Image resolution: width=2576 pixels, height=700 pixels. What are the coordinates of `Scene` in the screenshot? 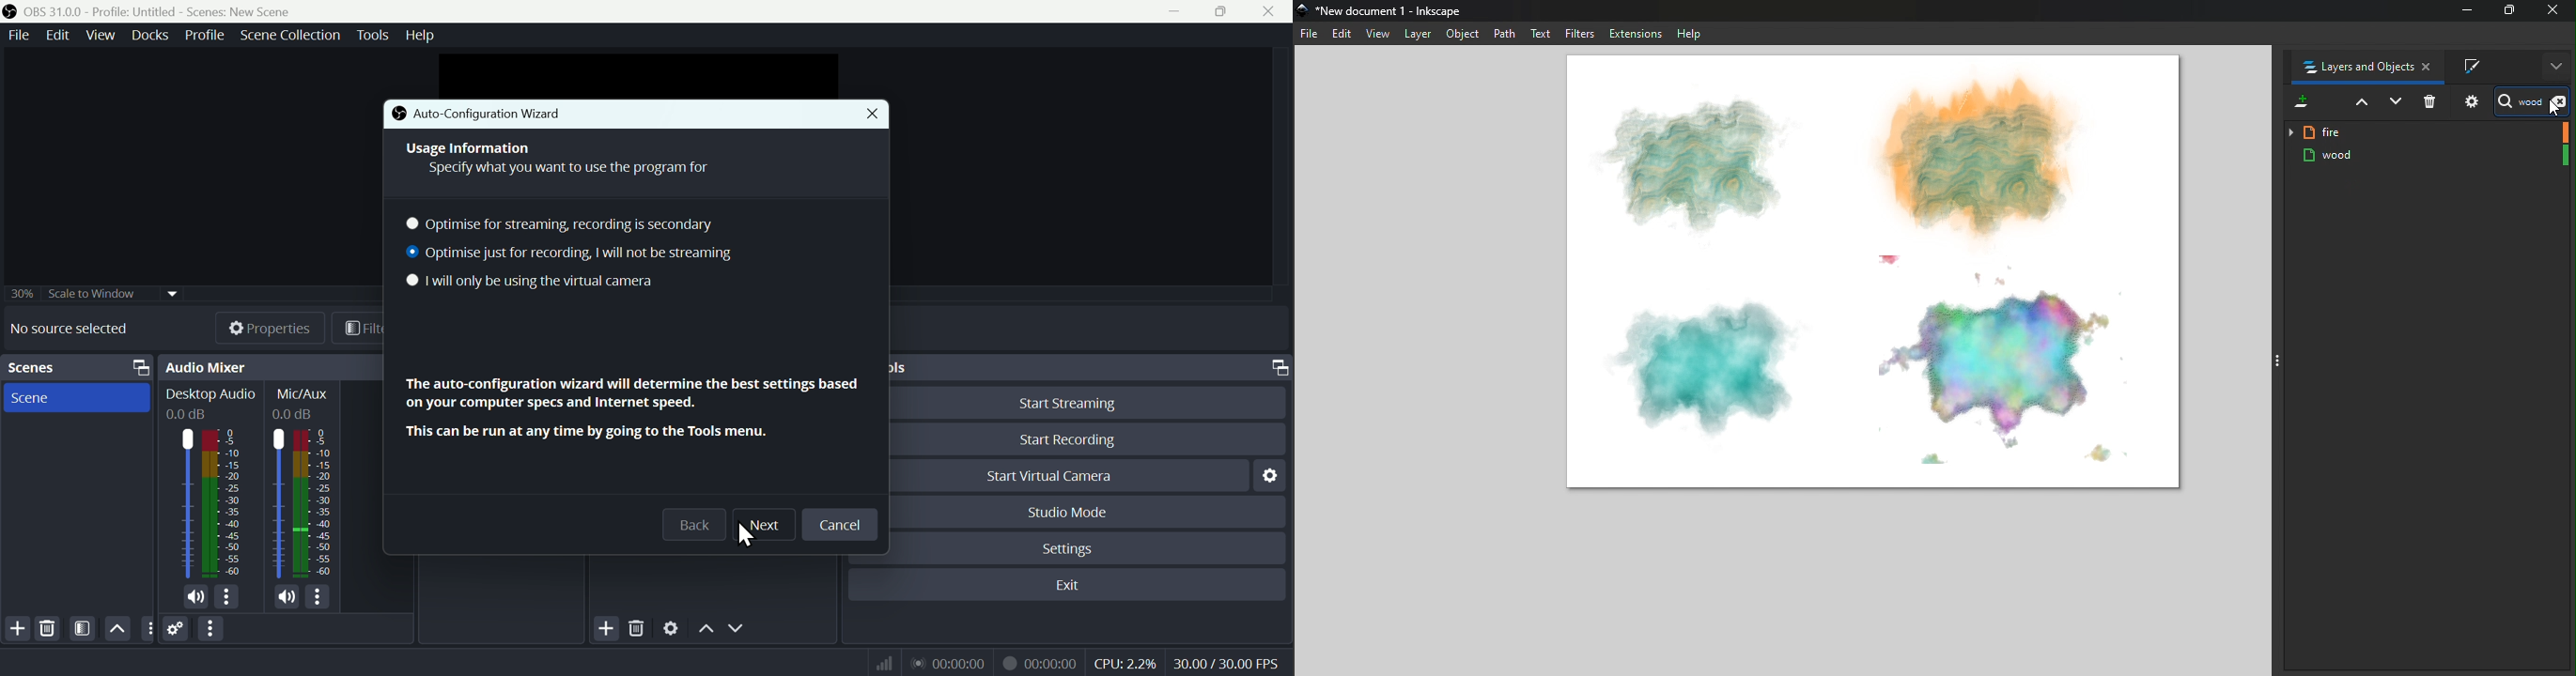 It's located at (76, 397).